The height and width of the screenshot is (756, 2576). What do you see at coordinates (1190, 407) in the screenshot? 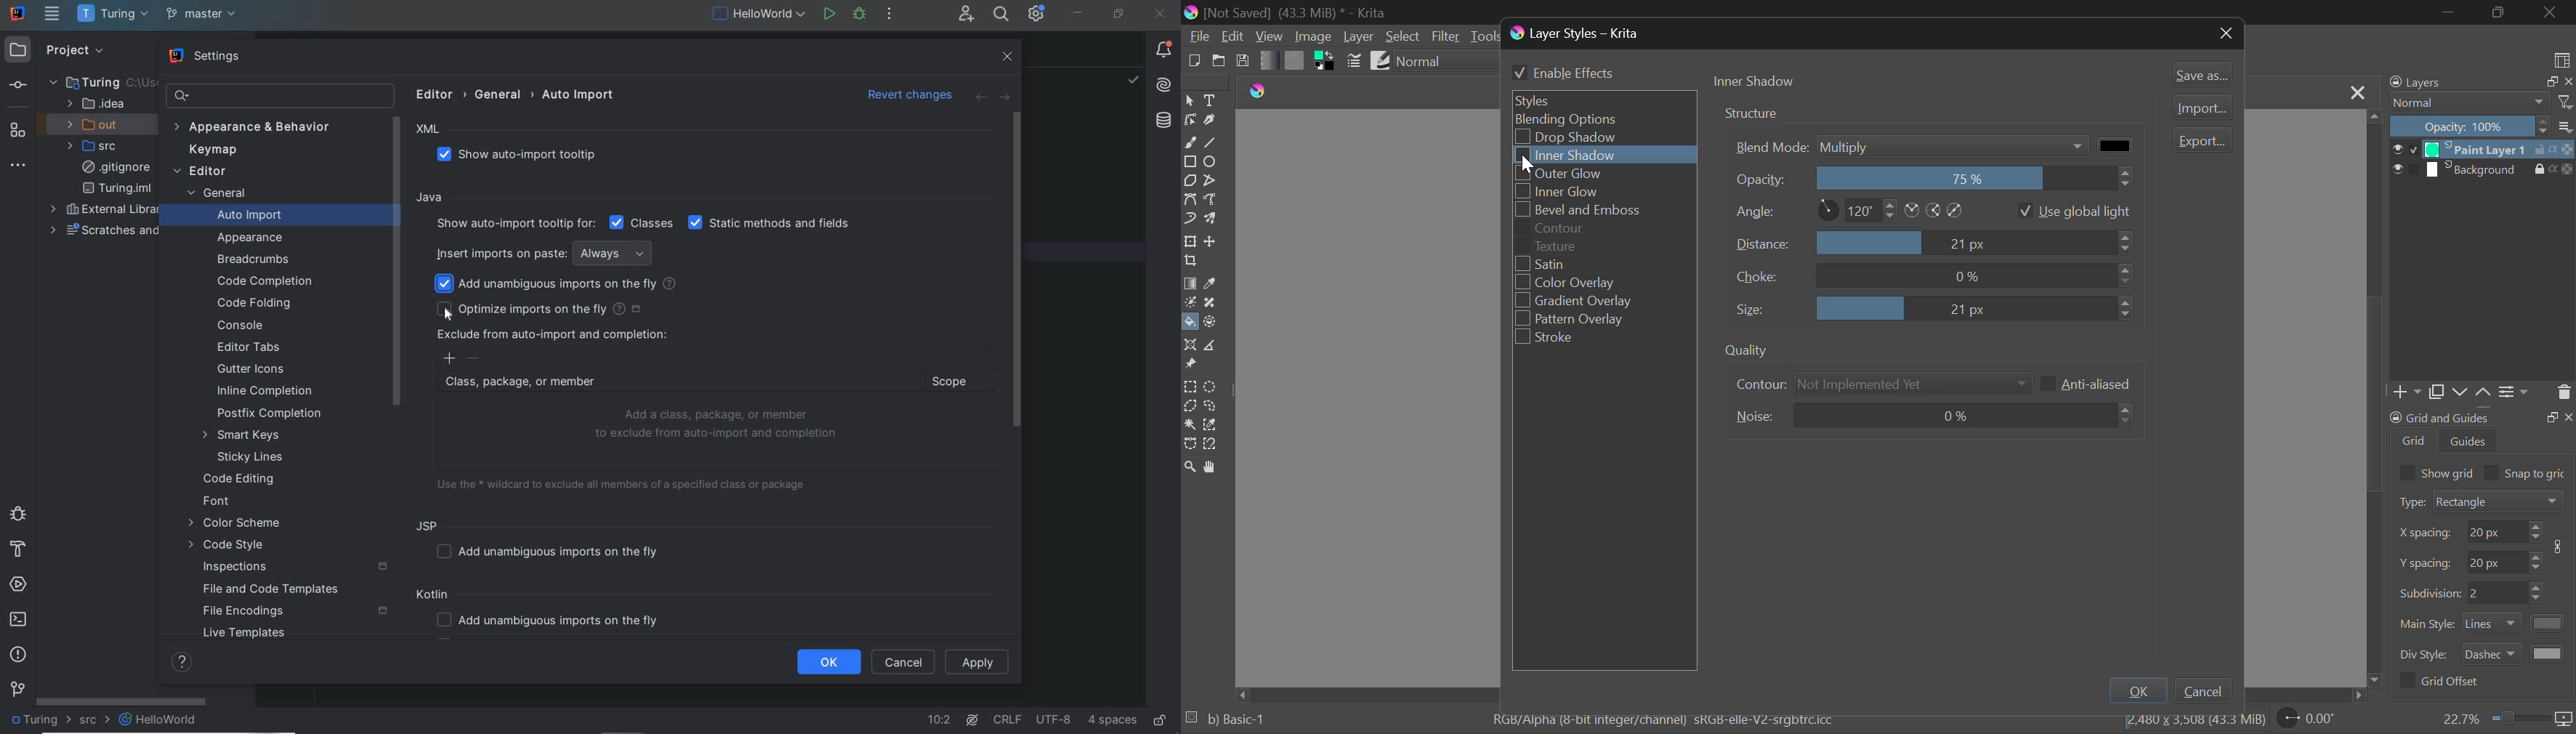
I see `Polygon Selection` at bounding box center [1190, 407].